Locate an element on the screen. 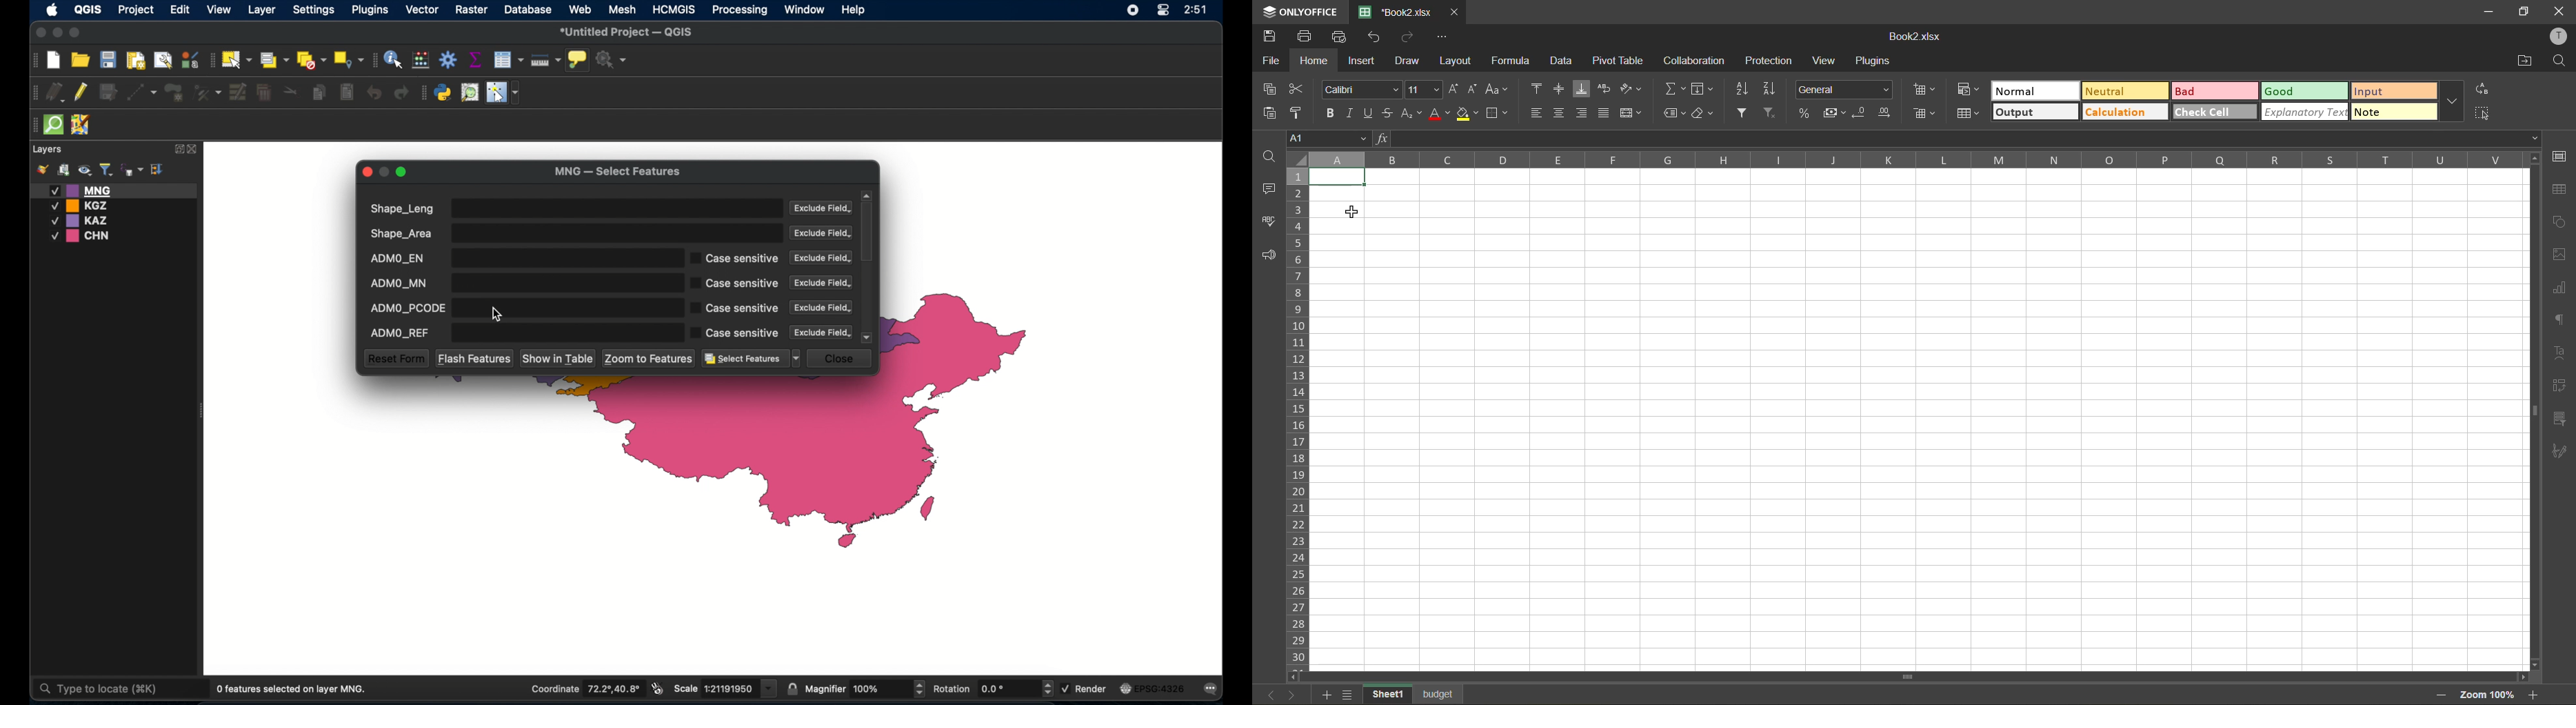 The height and width of the screenshot is (728, 2576). font style is located at coordinates (1360, 90).